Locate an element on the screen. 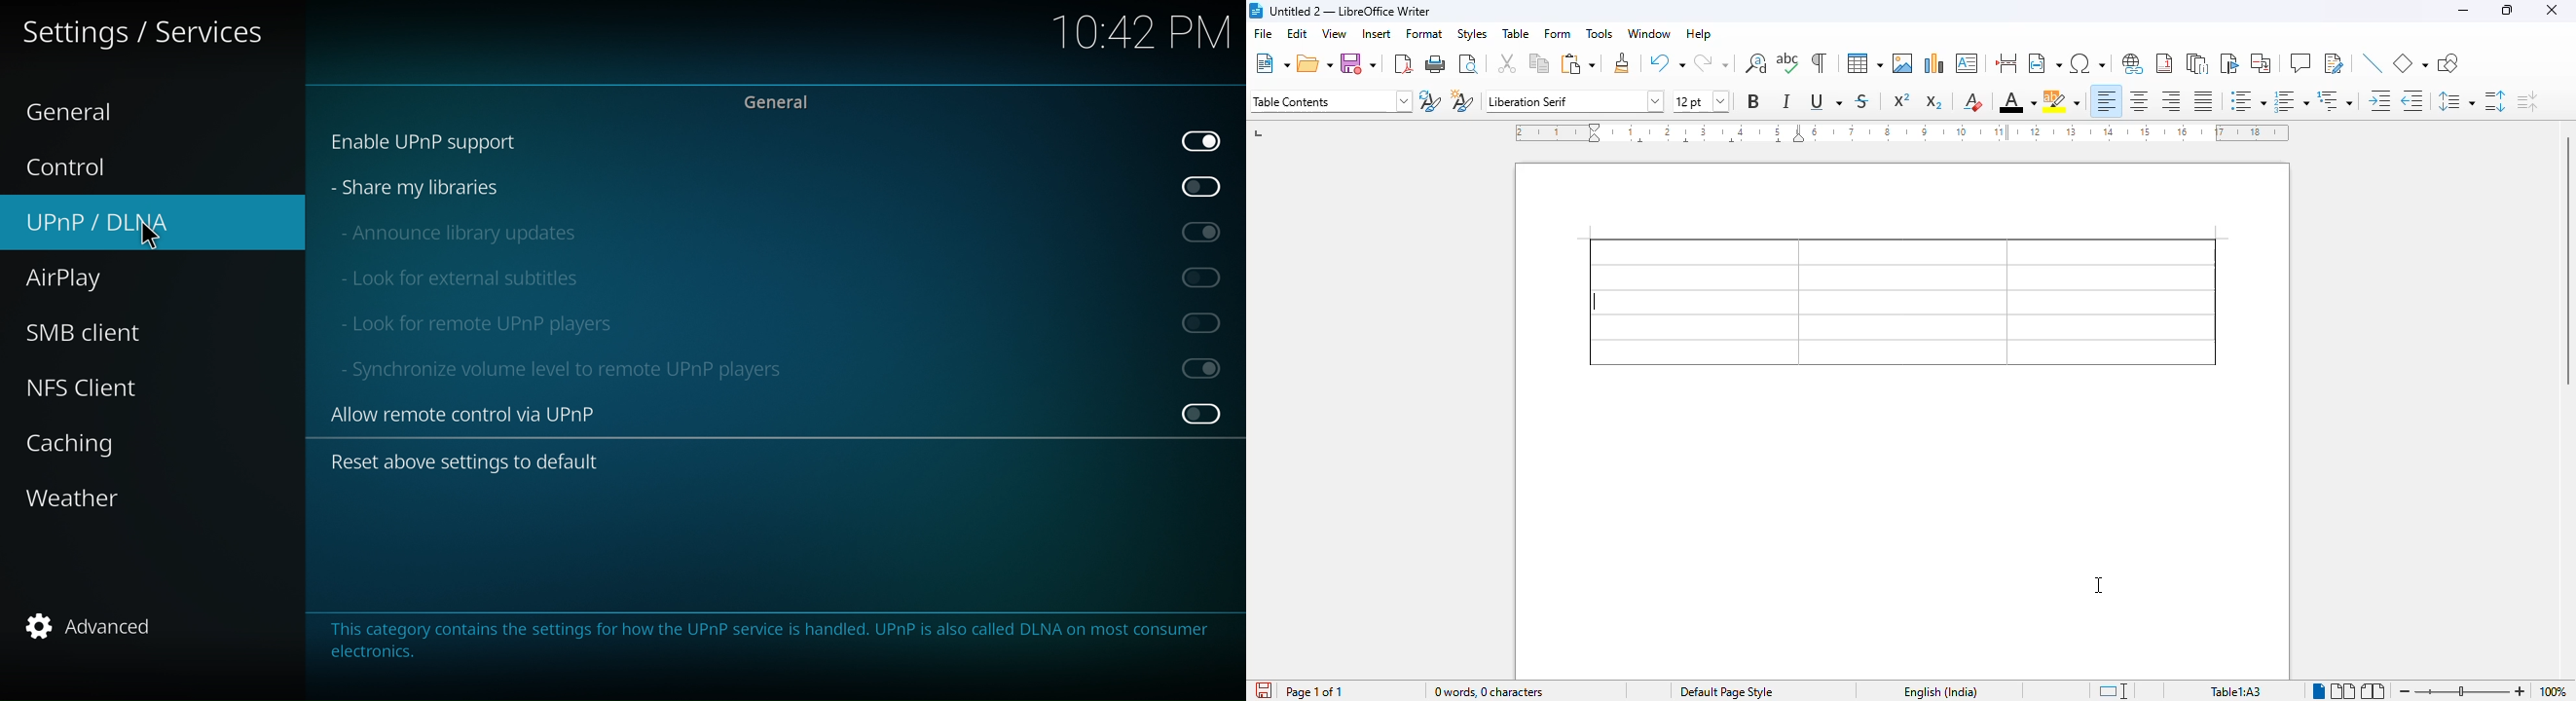 The height and width of the screenshot is (728, 2576). Cursor is located at coordinates (161, 237).